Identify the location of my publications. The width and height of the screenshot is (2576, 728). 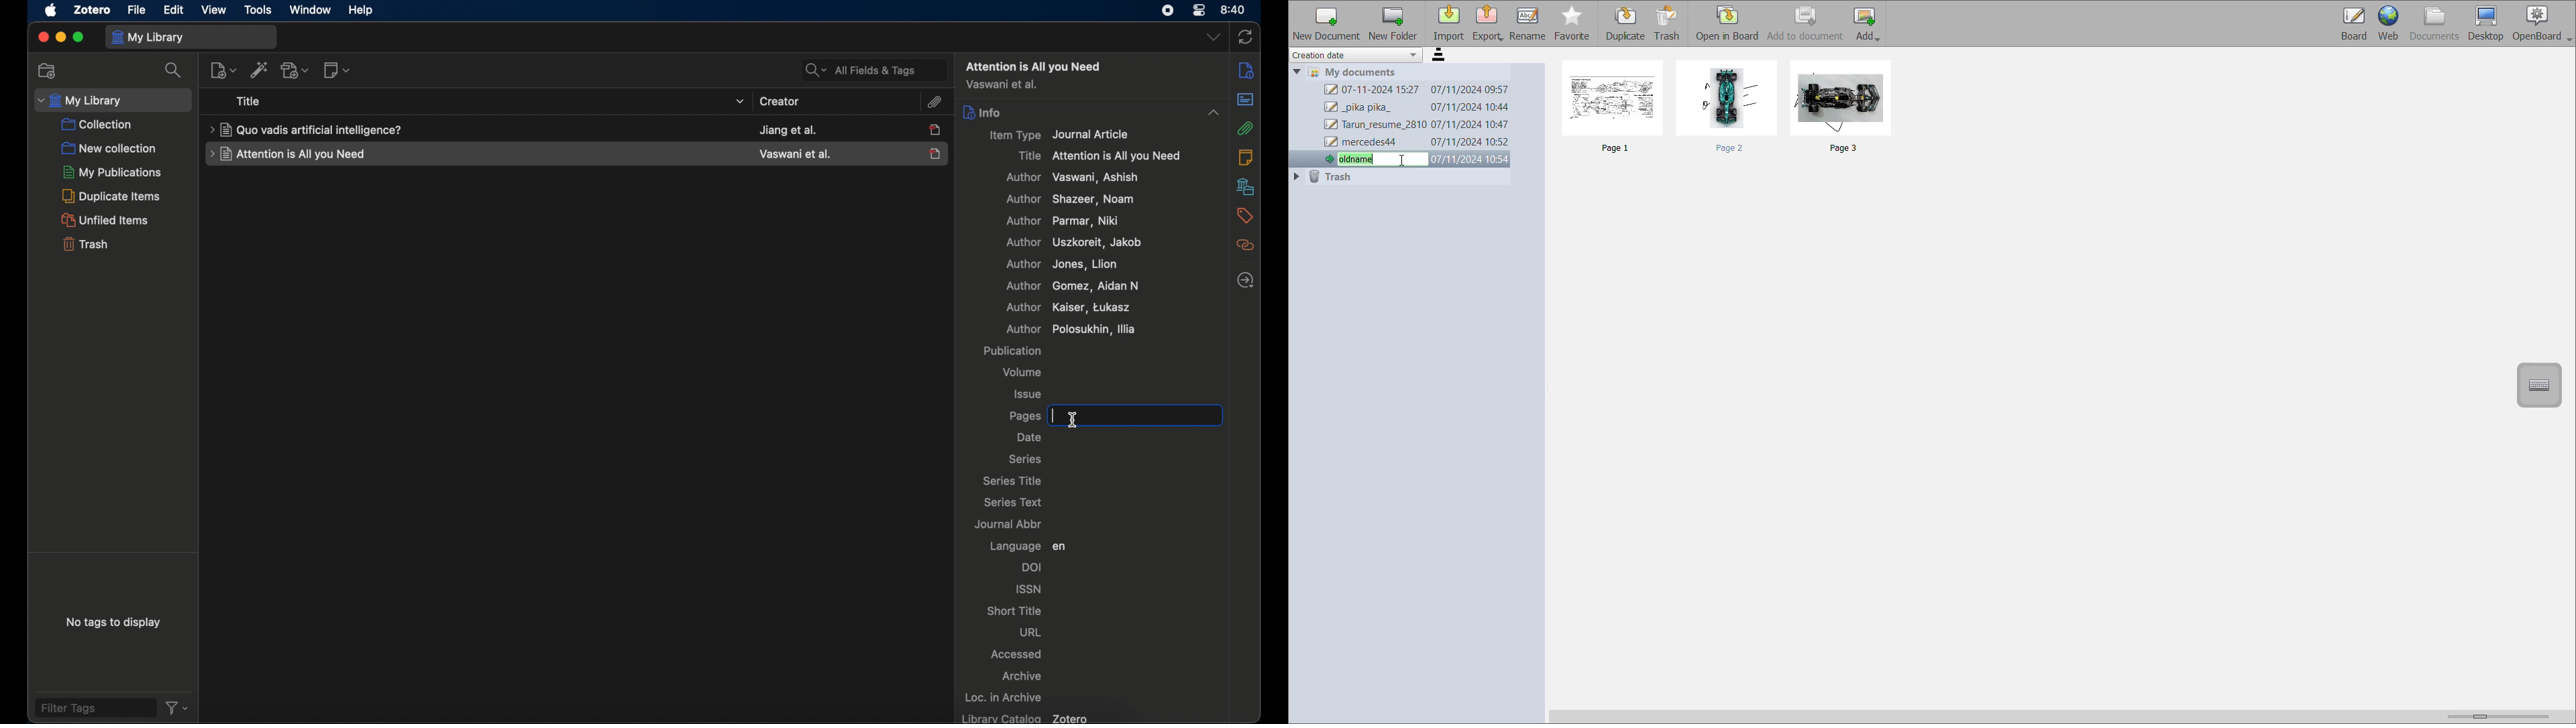
(110, 172).